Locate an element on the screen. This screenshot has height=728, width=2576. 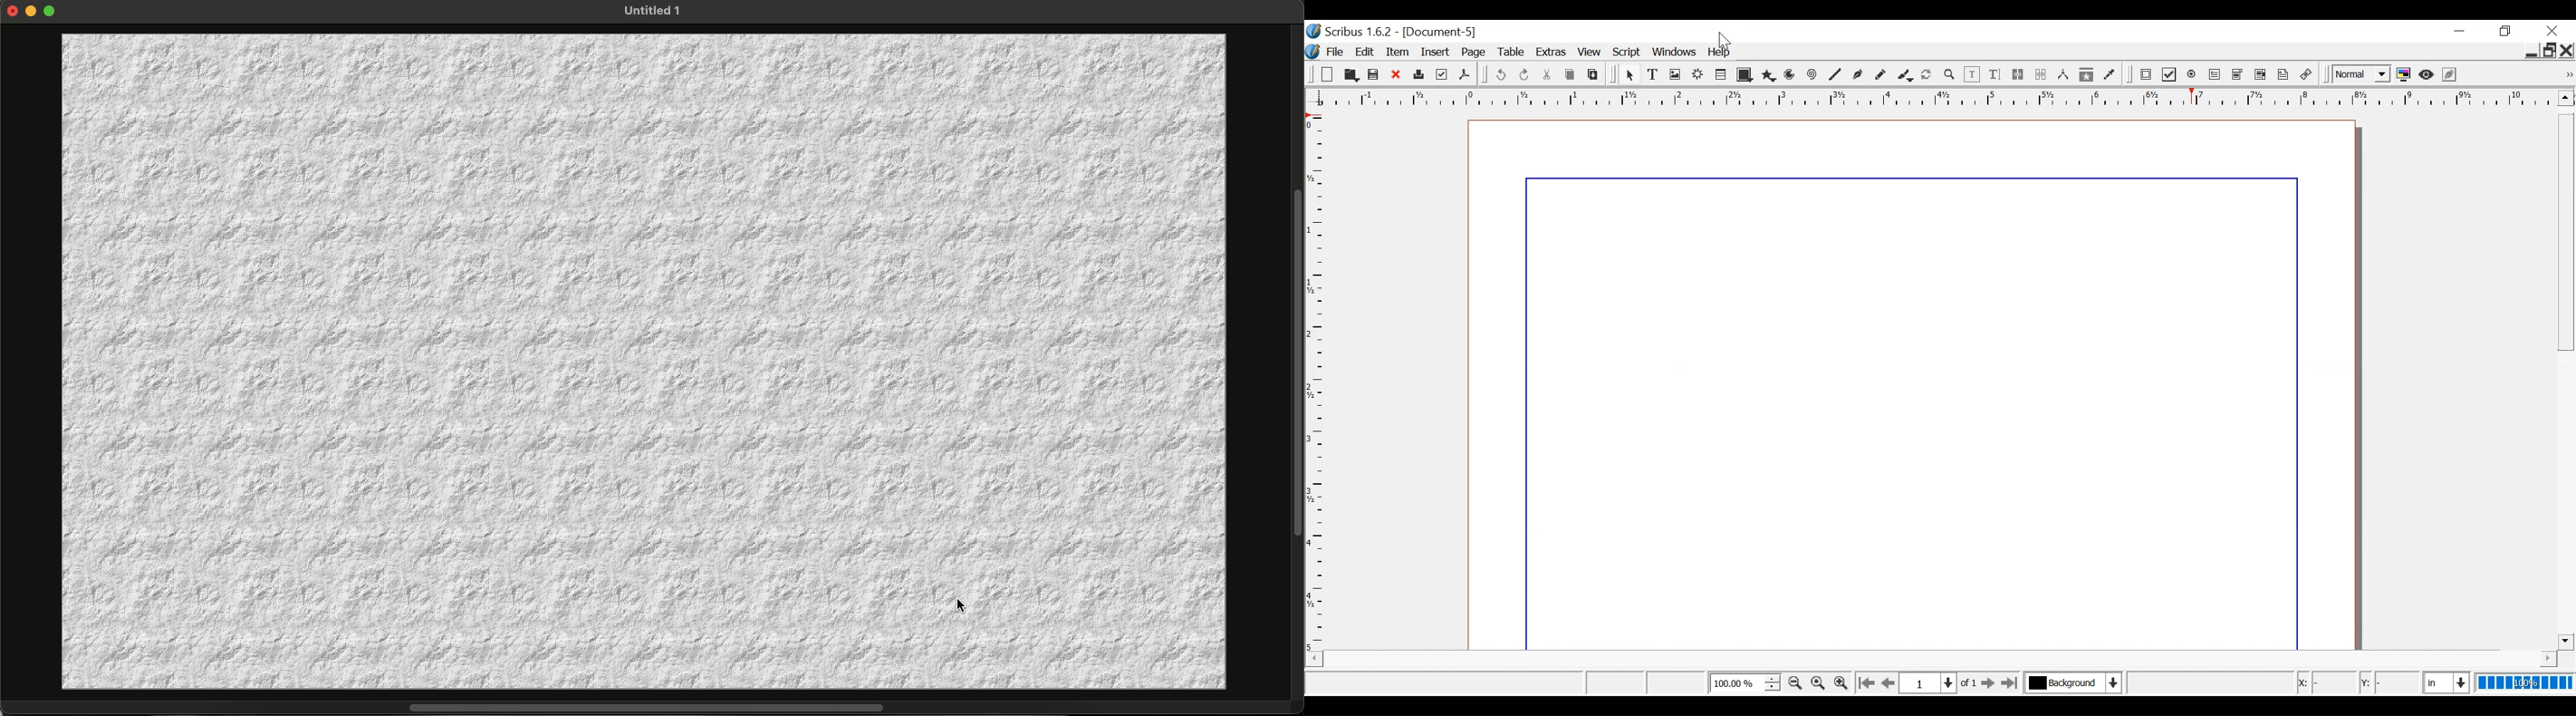
Line is located at coordinates (1834, 76).